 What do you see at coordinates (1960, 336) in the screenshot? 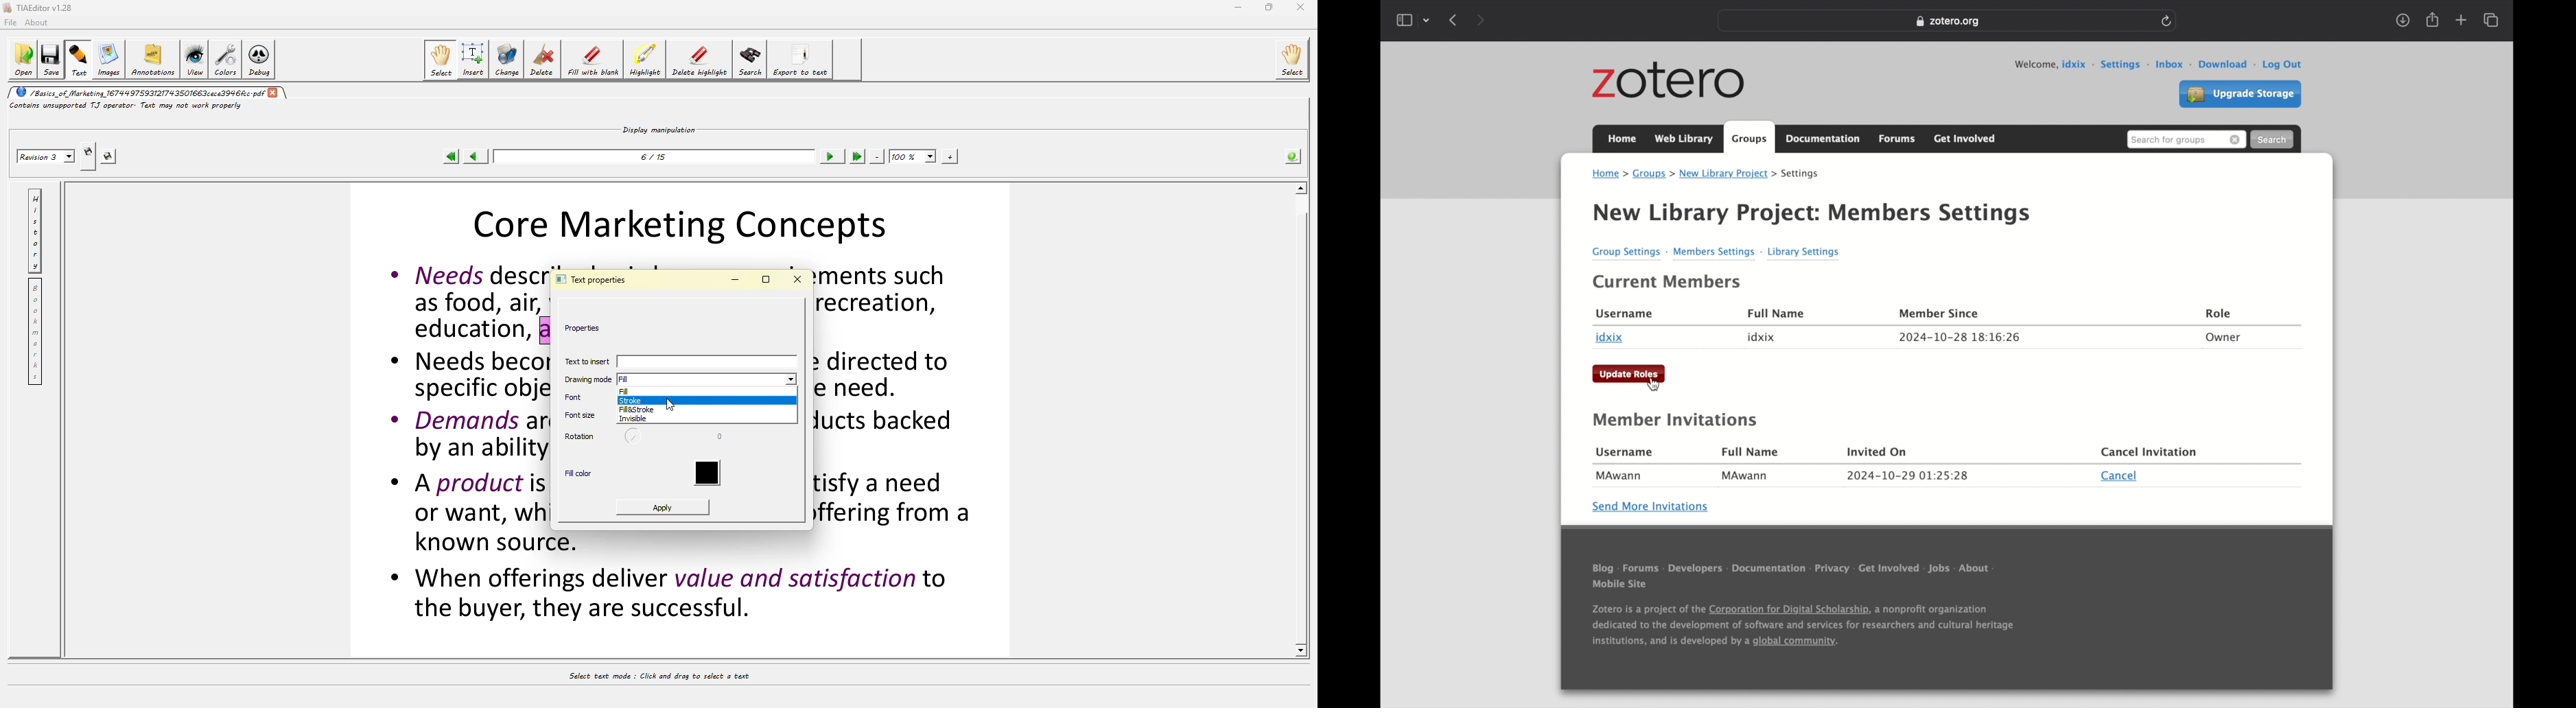
I see `2024-10-28 18:16:26` at bounding box center [1960, 336].